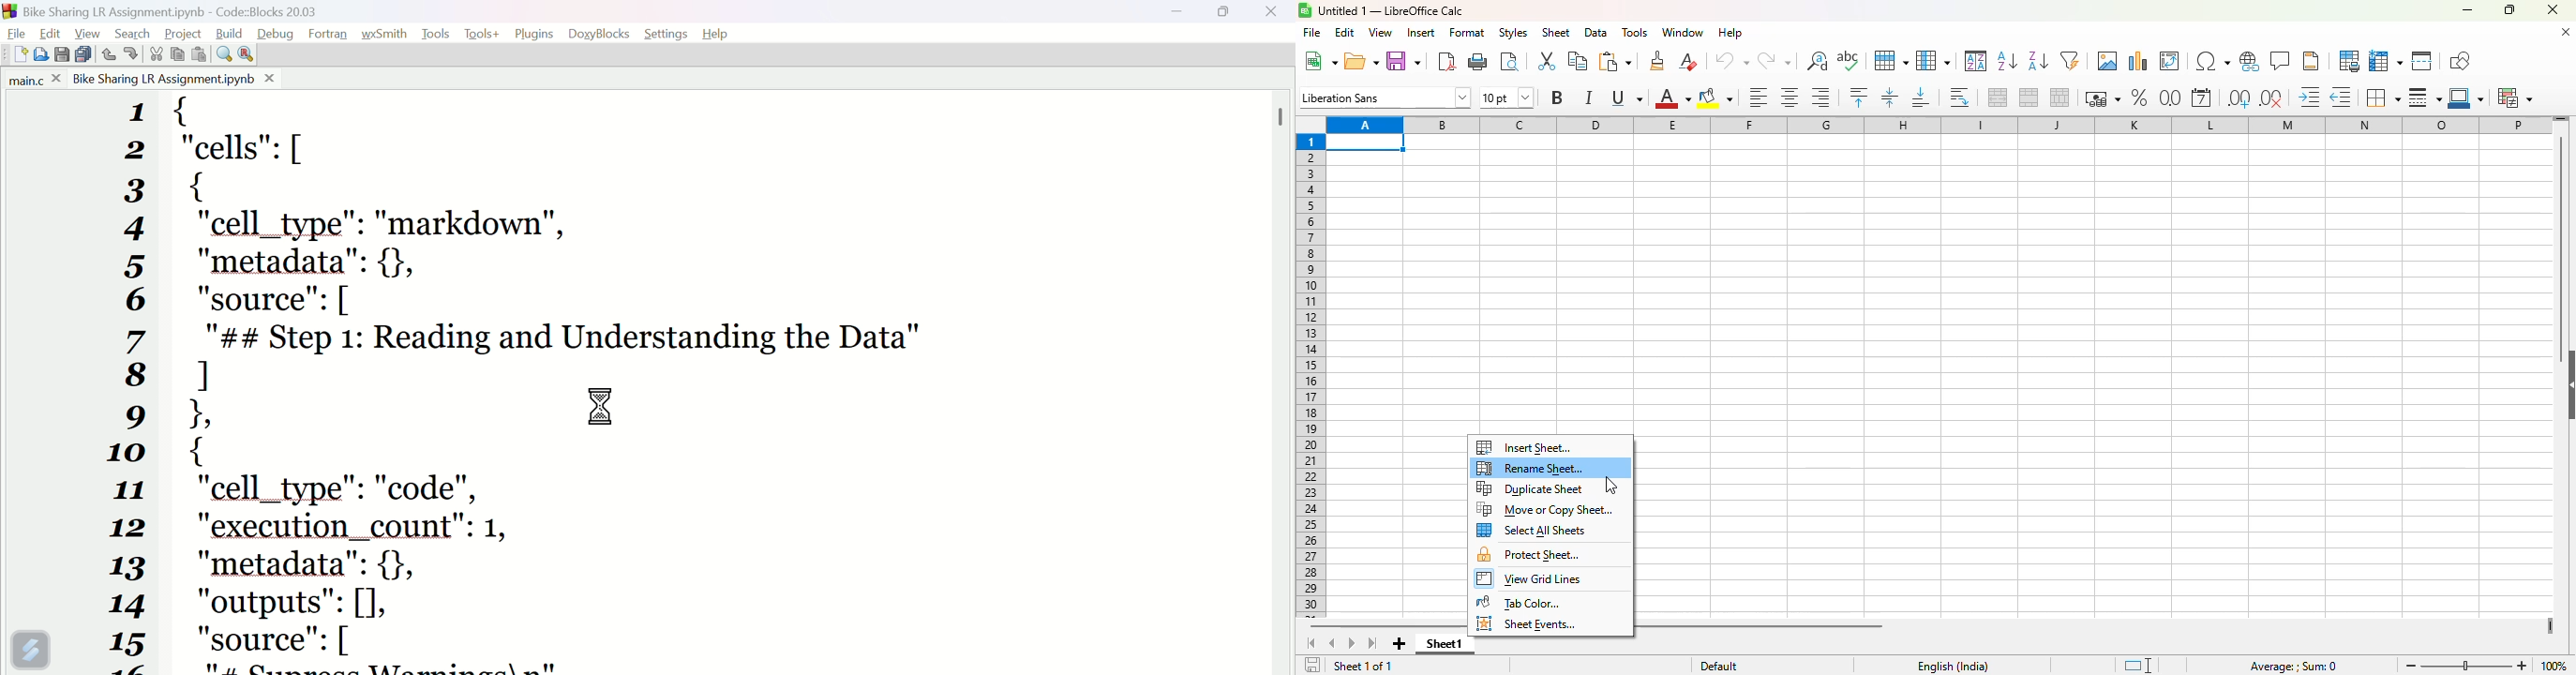  Describe the element at coordinates (2141, 97) in the screenshot. I see `format as percent` at that location.